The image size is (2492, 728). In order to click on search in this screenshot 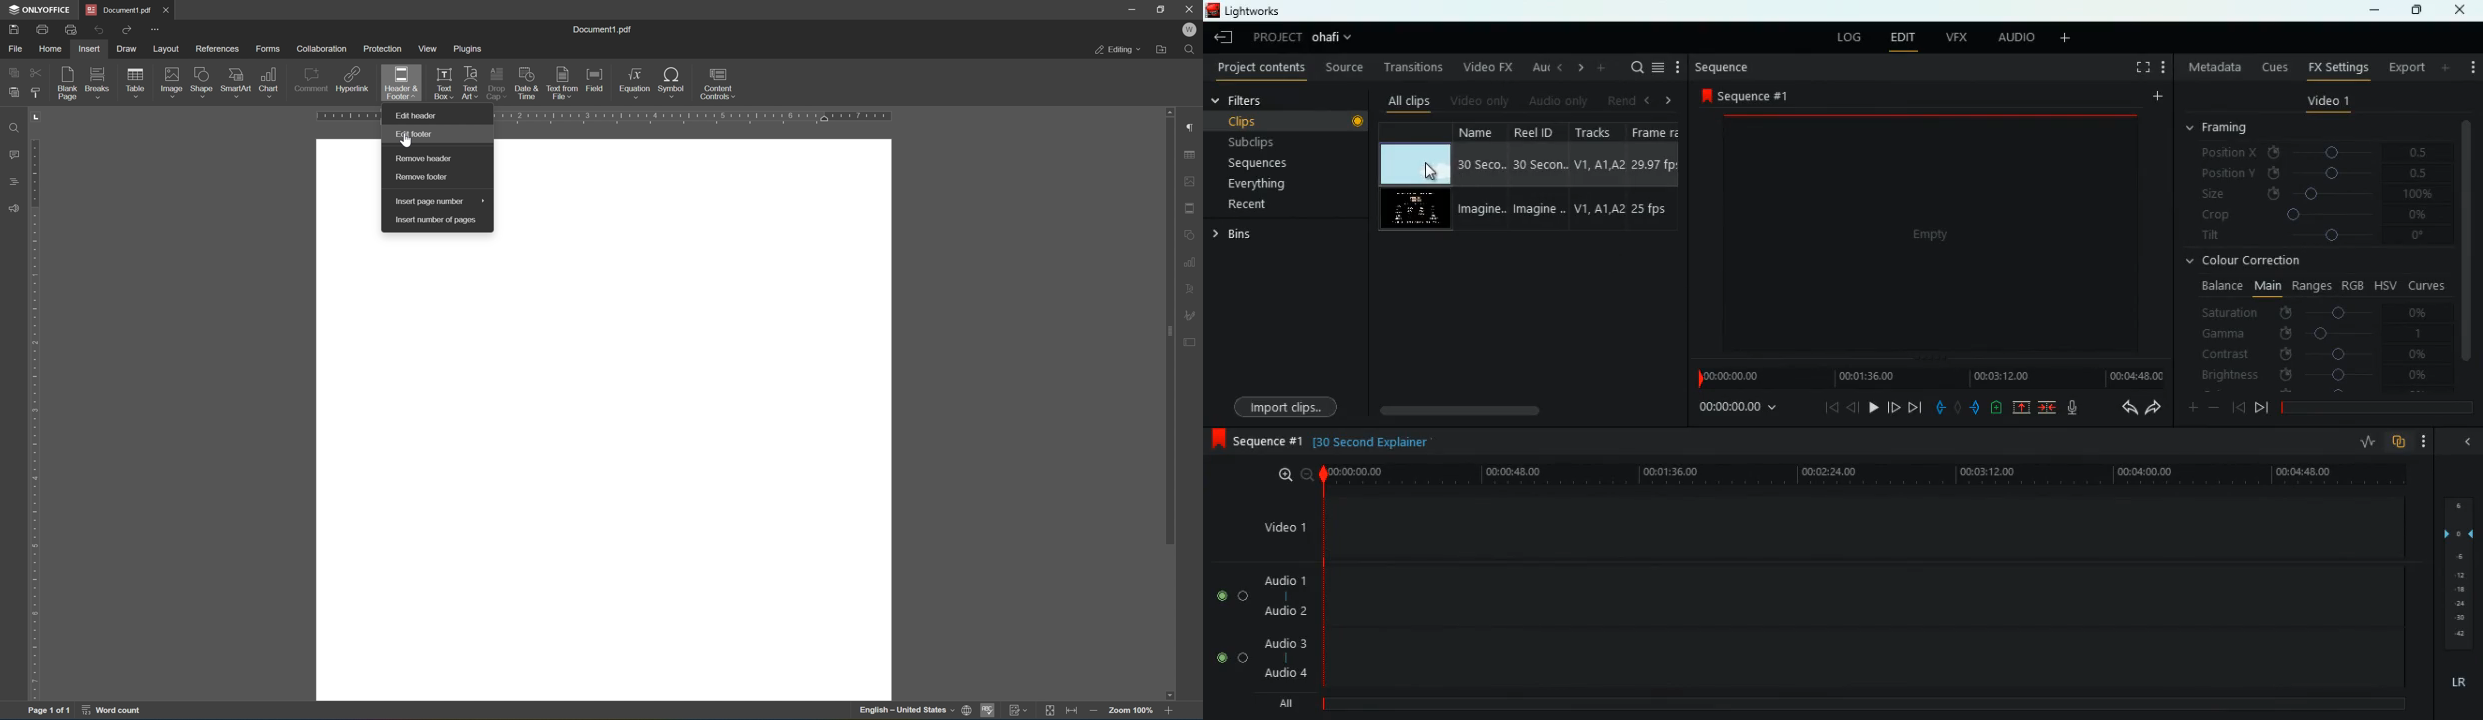, I will do `click(1632, 66)`.